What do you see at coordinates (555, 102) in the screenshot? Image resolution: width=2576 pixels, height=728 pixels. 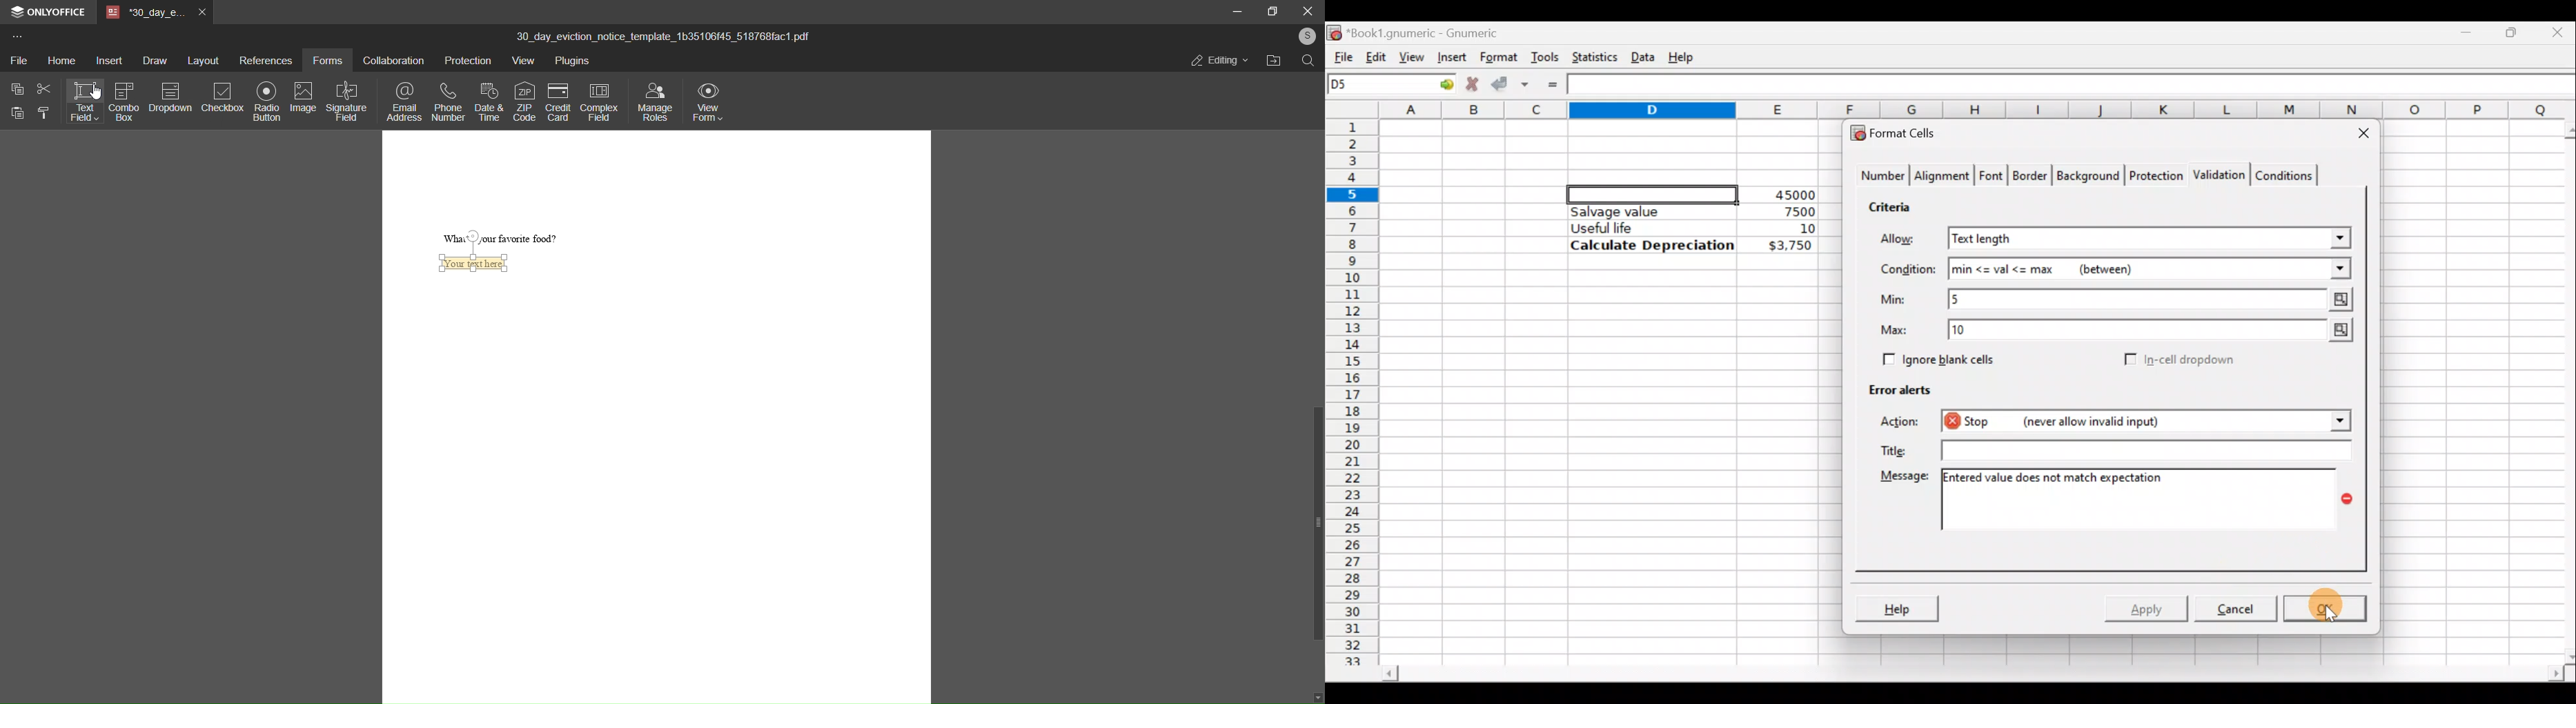 I see `credit card` at bounding box center [555, 102].